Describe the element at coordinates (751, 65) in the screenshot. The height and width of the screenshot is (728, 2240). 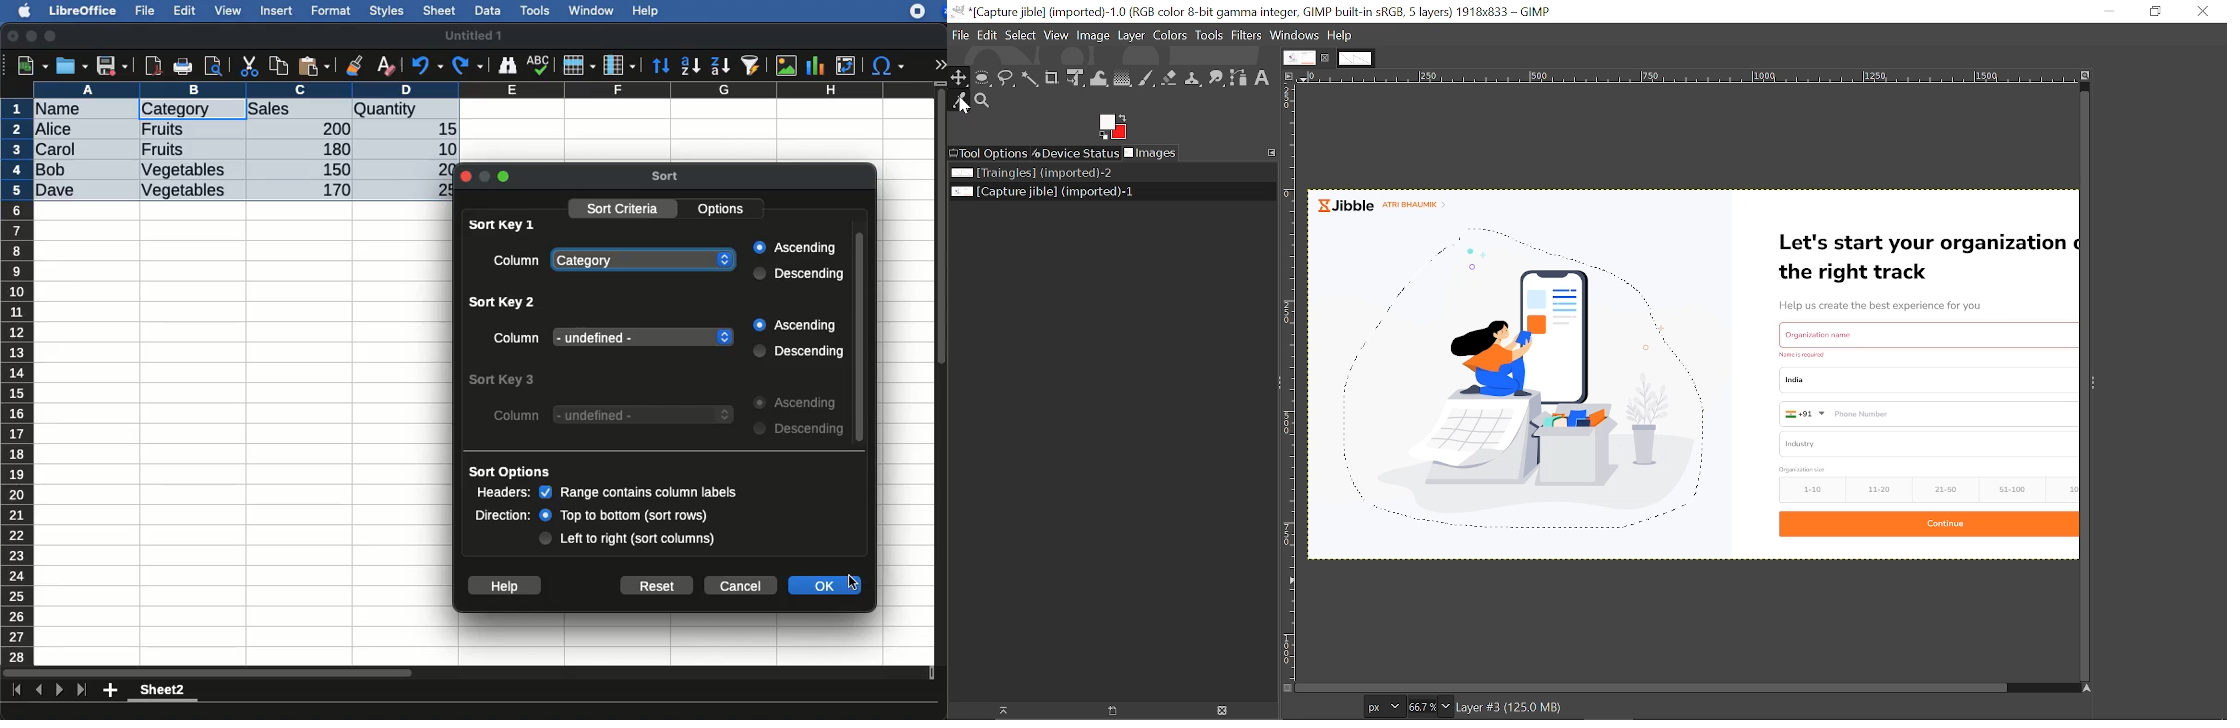
I see `autofilter` at that location.